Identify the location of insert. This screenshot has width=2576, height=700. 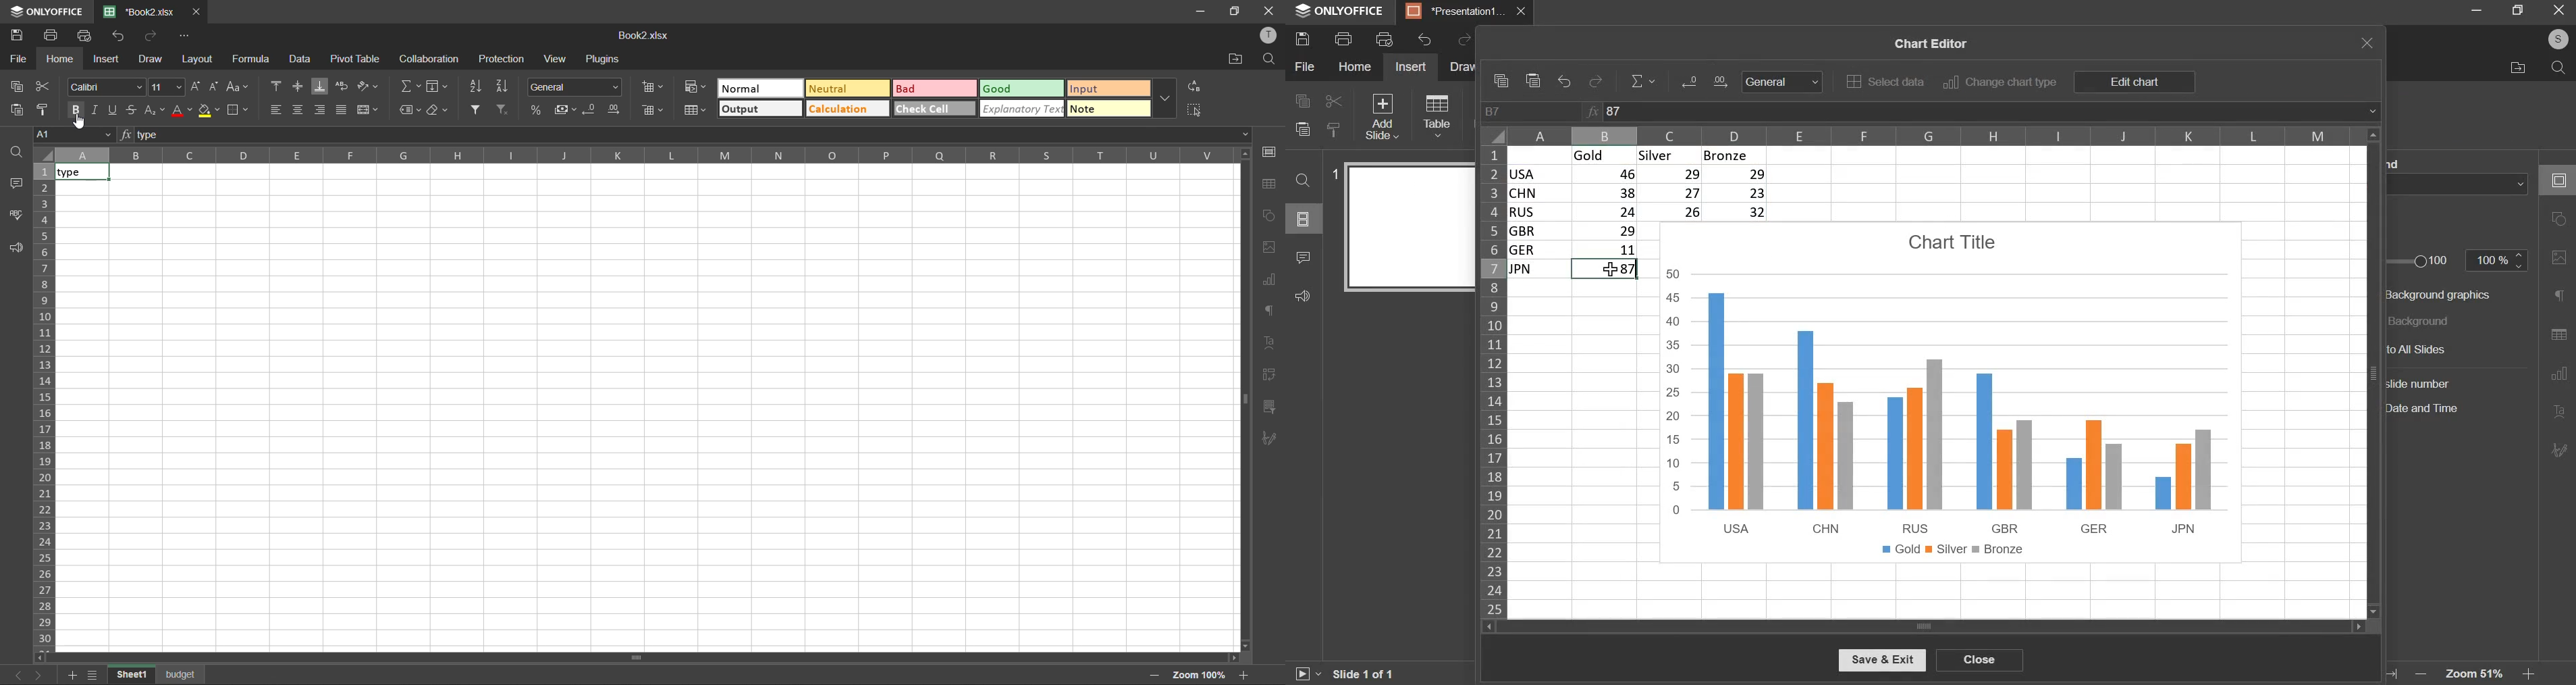
(1410, 67).